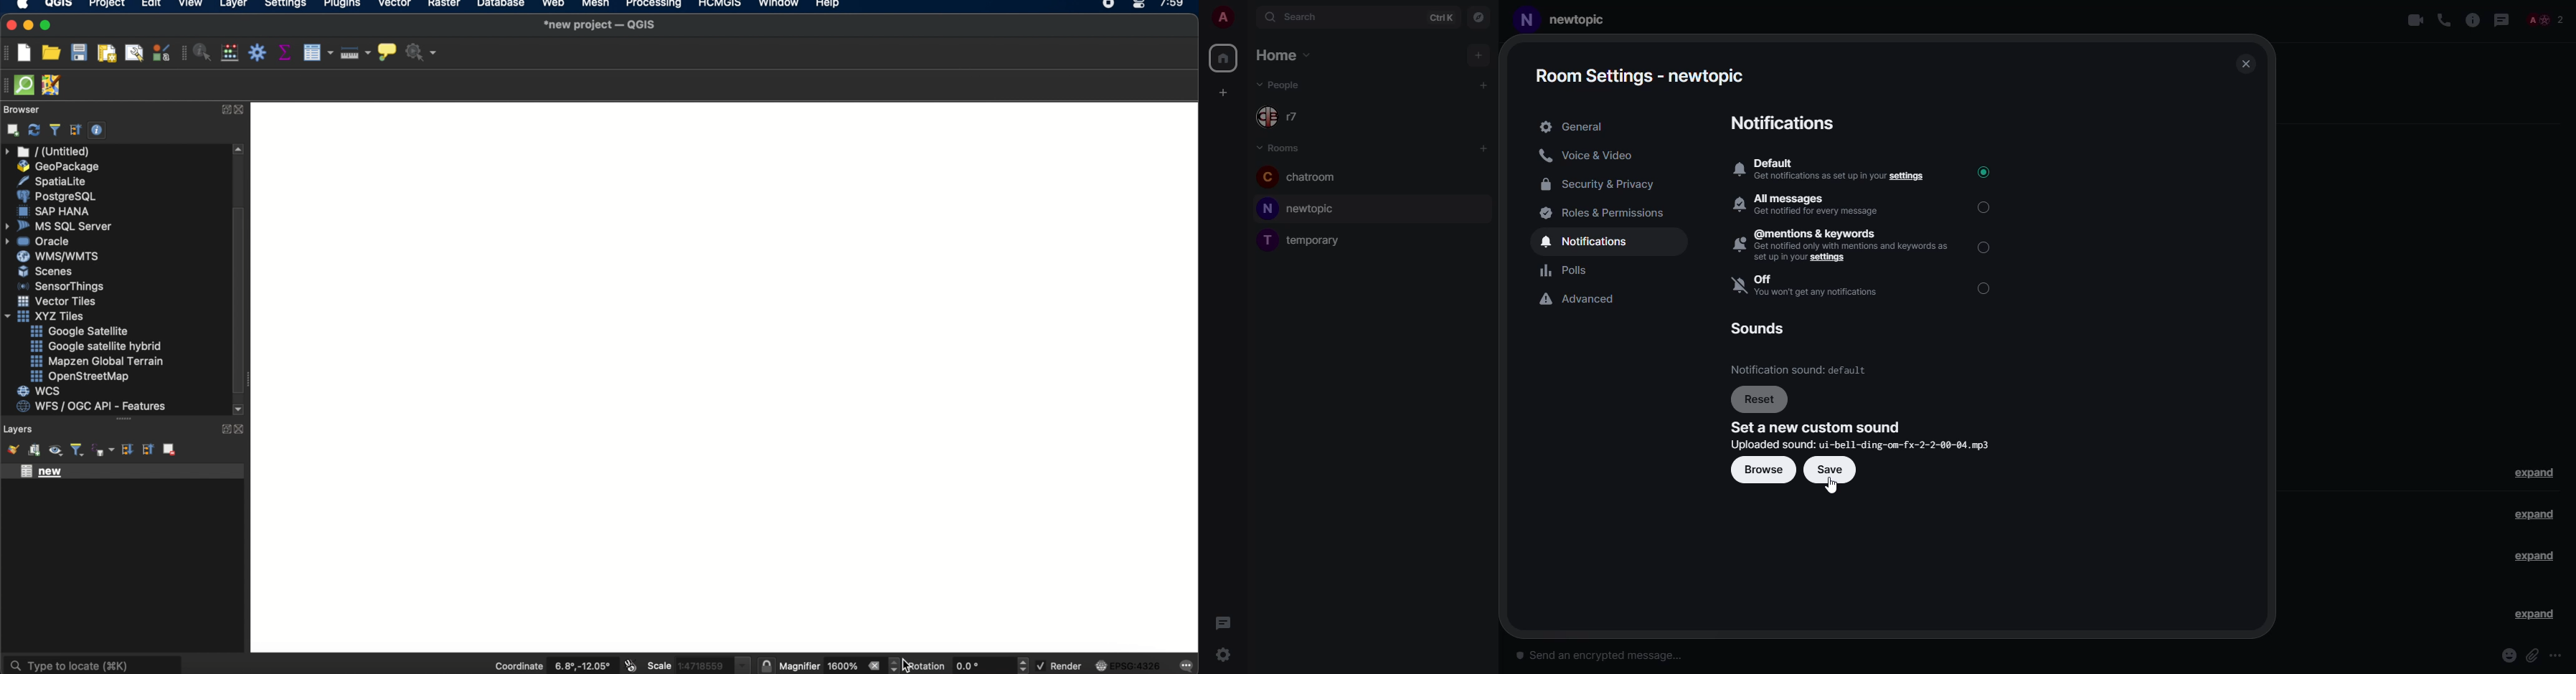 The image size is (2576, 700). I want to click on set, so click(1817, 427).